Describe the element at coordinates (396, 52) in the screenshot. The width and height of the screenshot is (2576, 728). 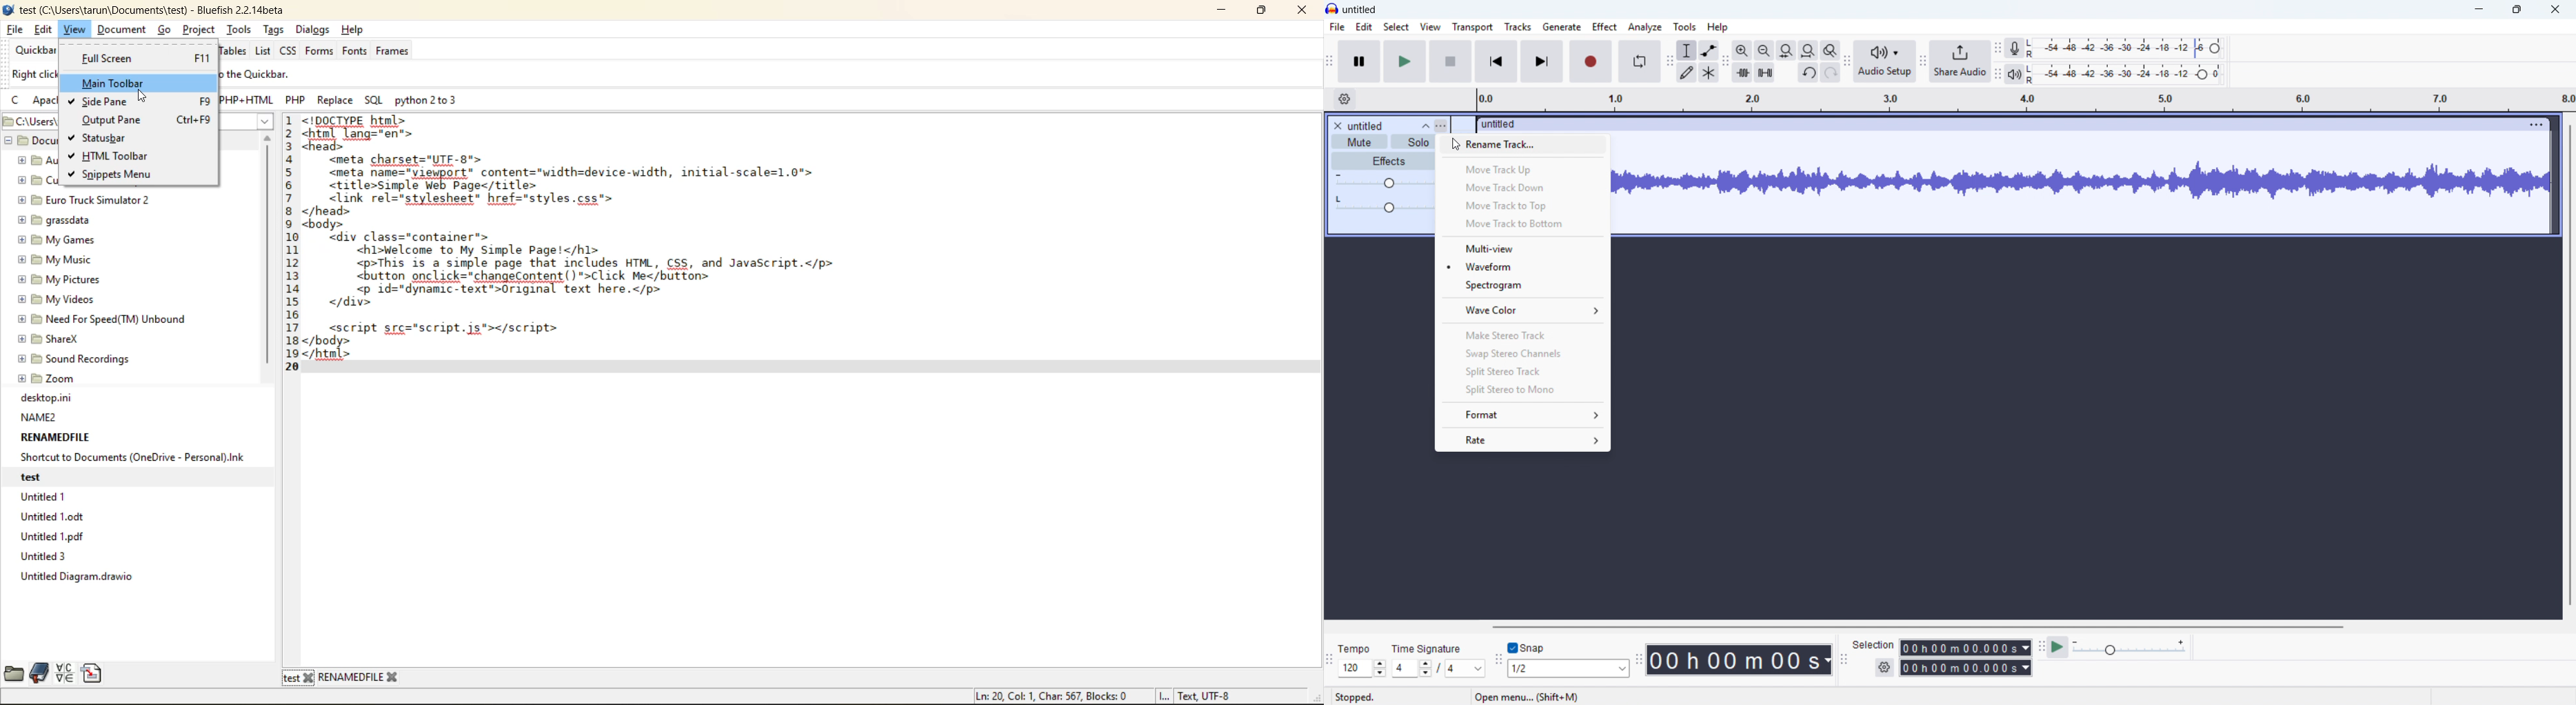
I see `frames` at that location.